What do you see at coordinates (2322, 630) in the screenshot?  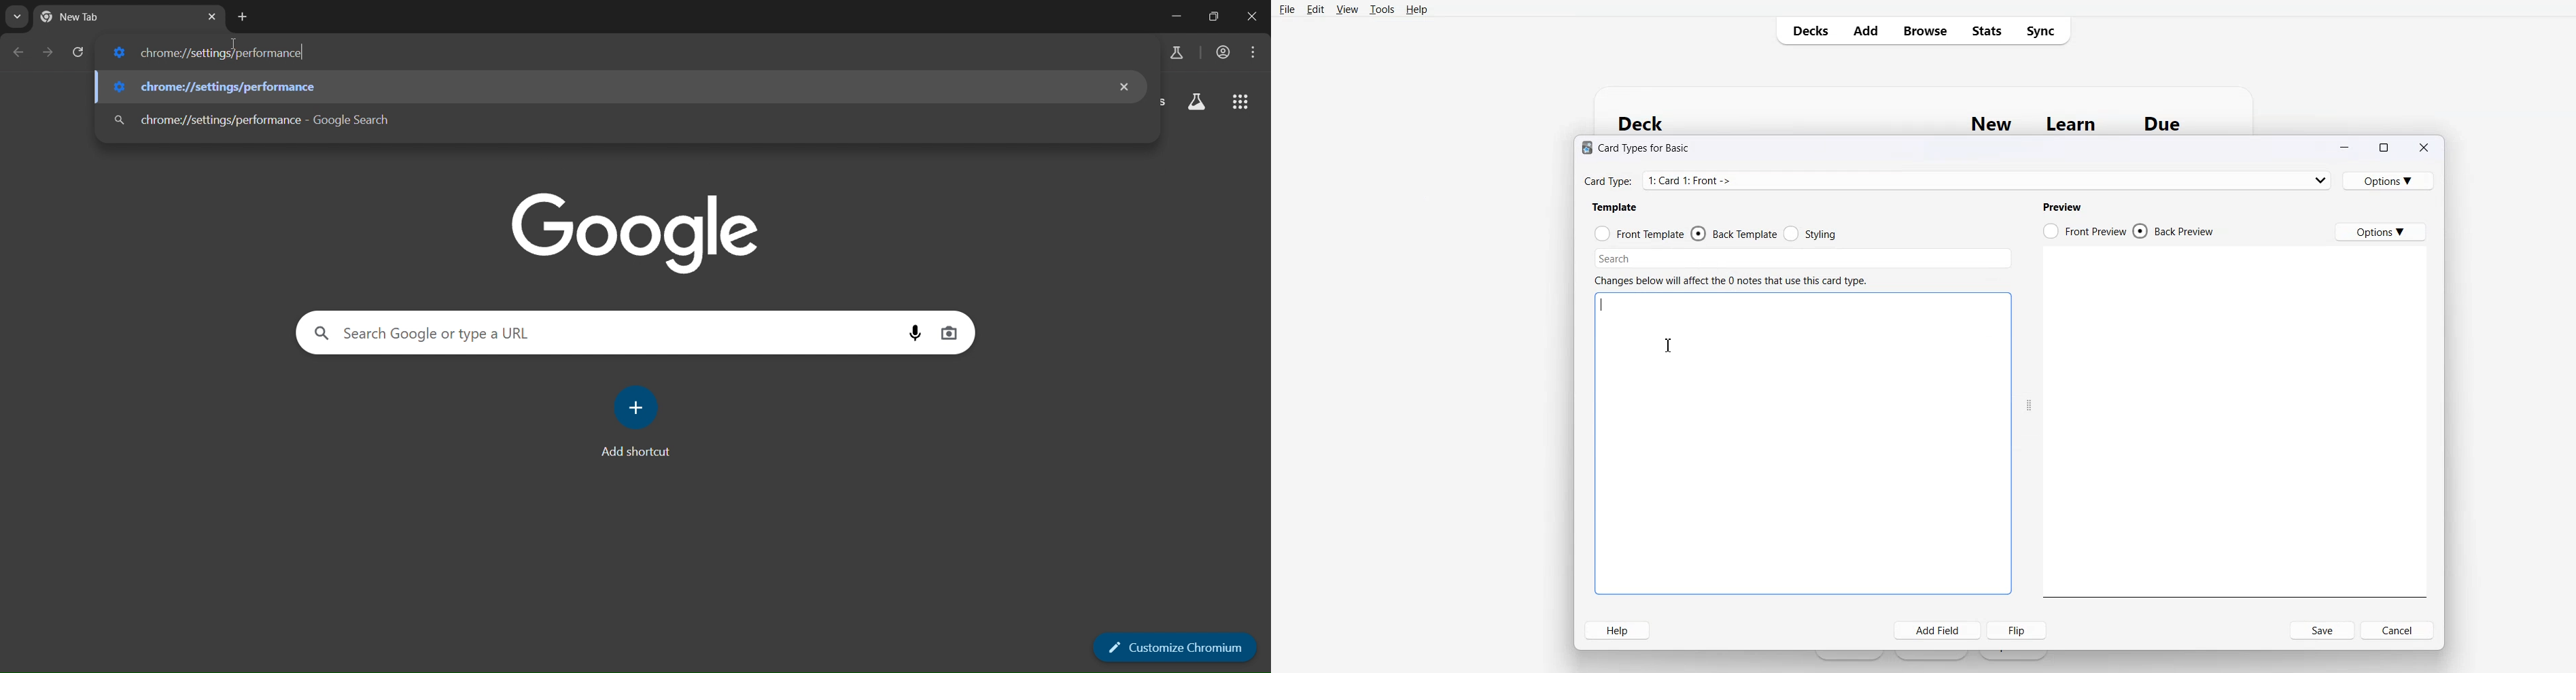 I see `Save` at bounding box center [2322, 630].